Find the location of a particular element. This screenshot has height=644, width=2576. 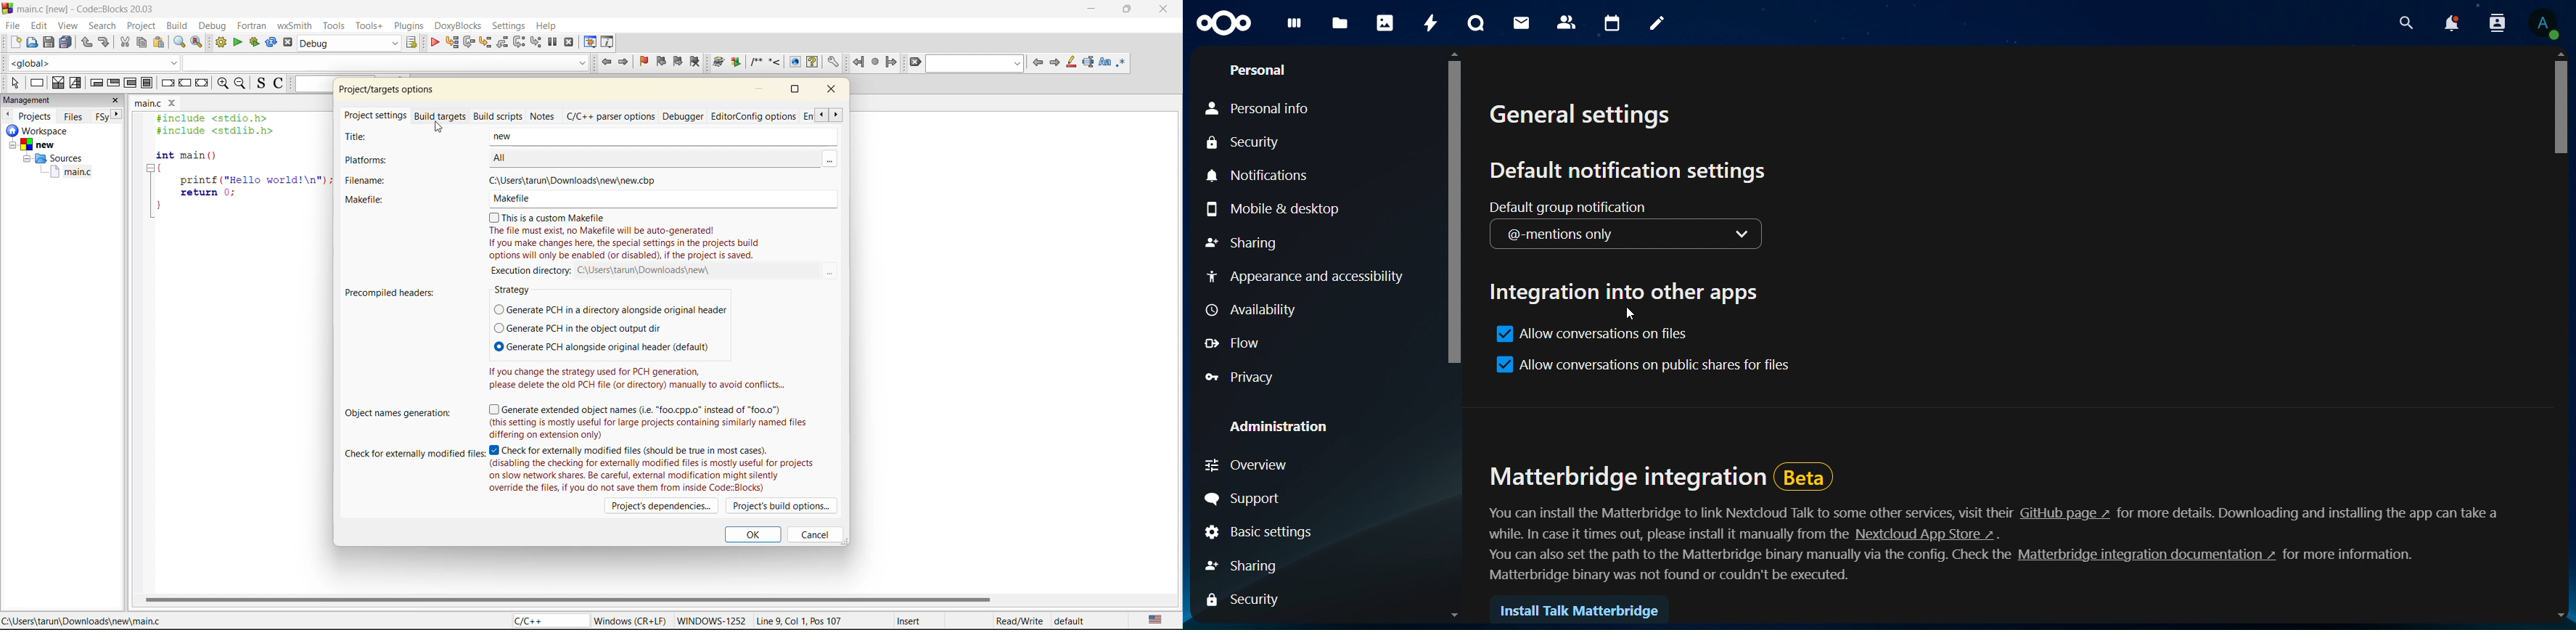

ok  is located at coordinates (753, 536).